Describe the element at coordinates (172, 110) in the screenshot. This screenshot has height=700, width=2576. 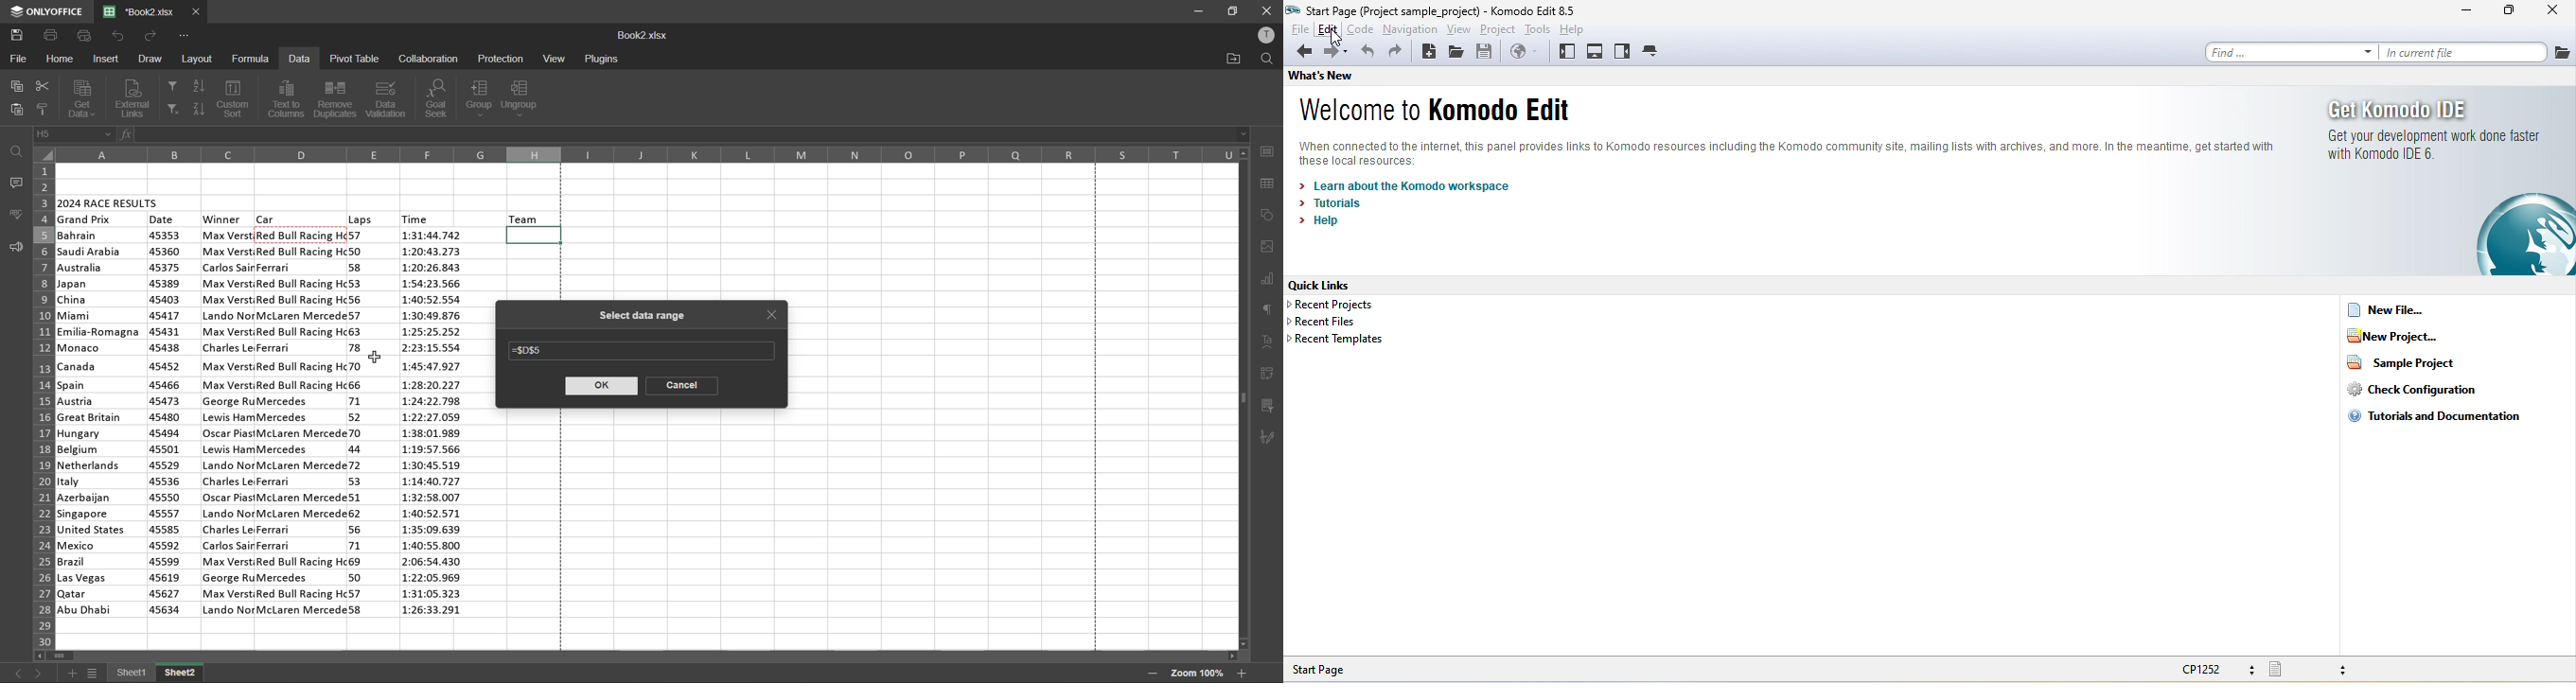
I see `clear filter` at that location.